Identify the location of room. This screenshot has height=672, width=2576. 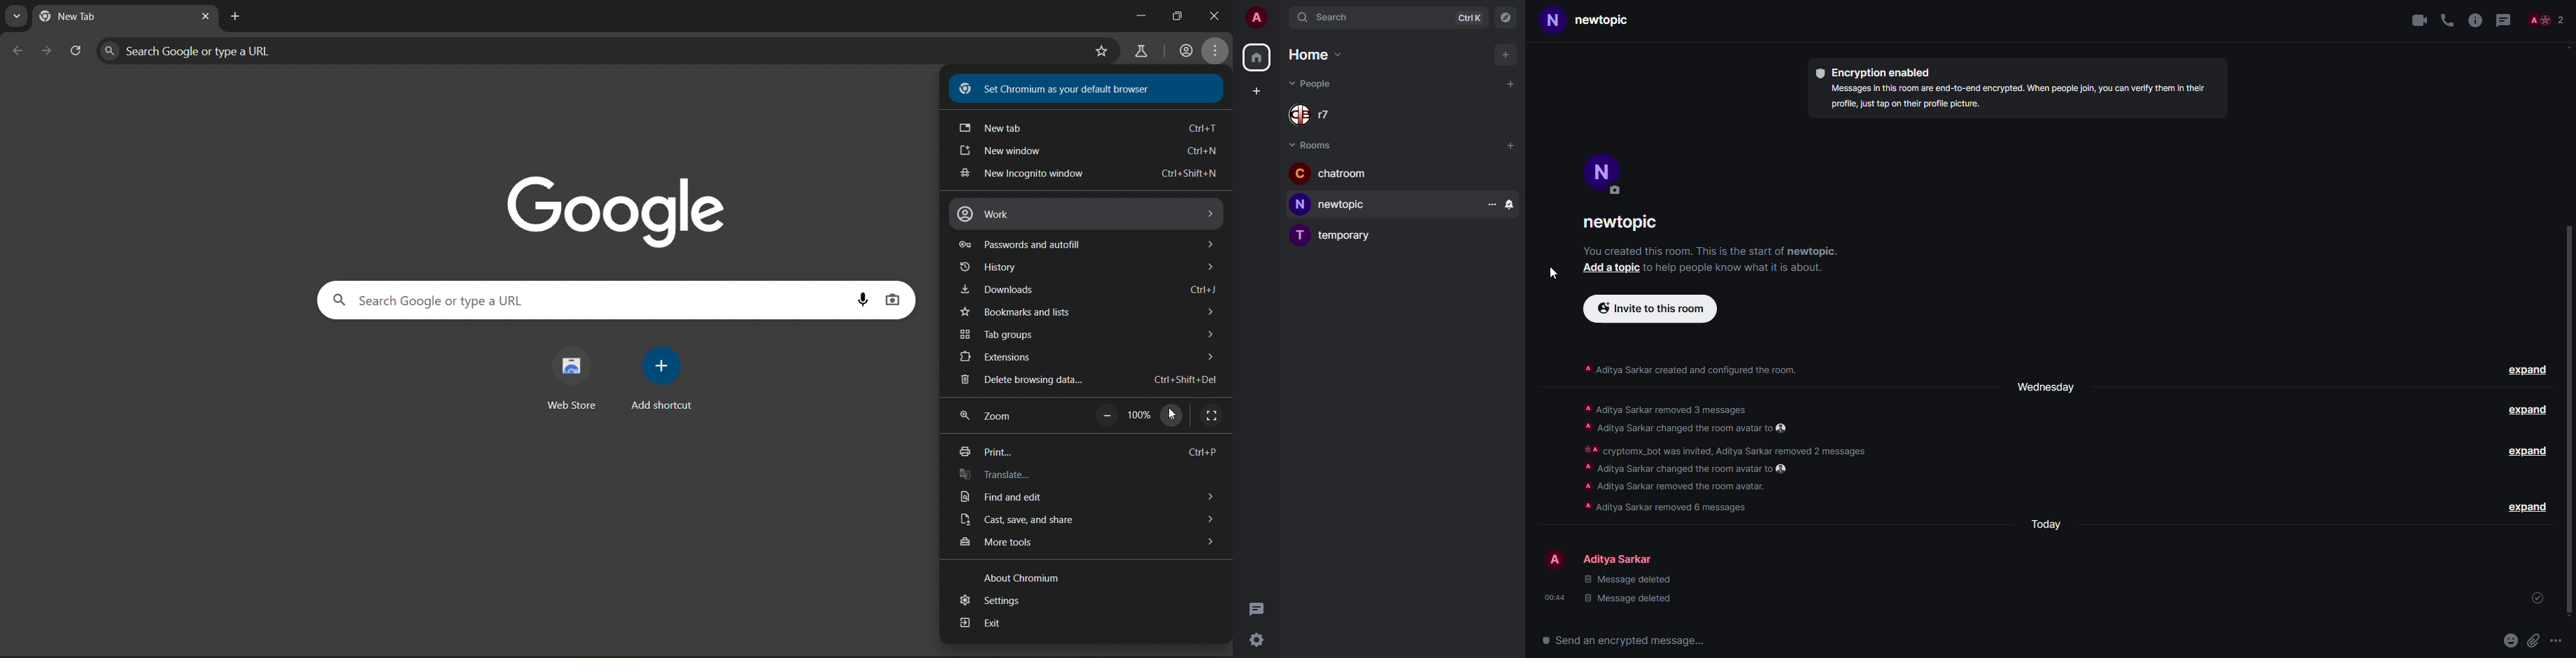
(1331, 204).